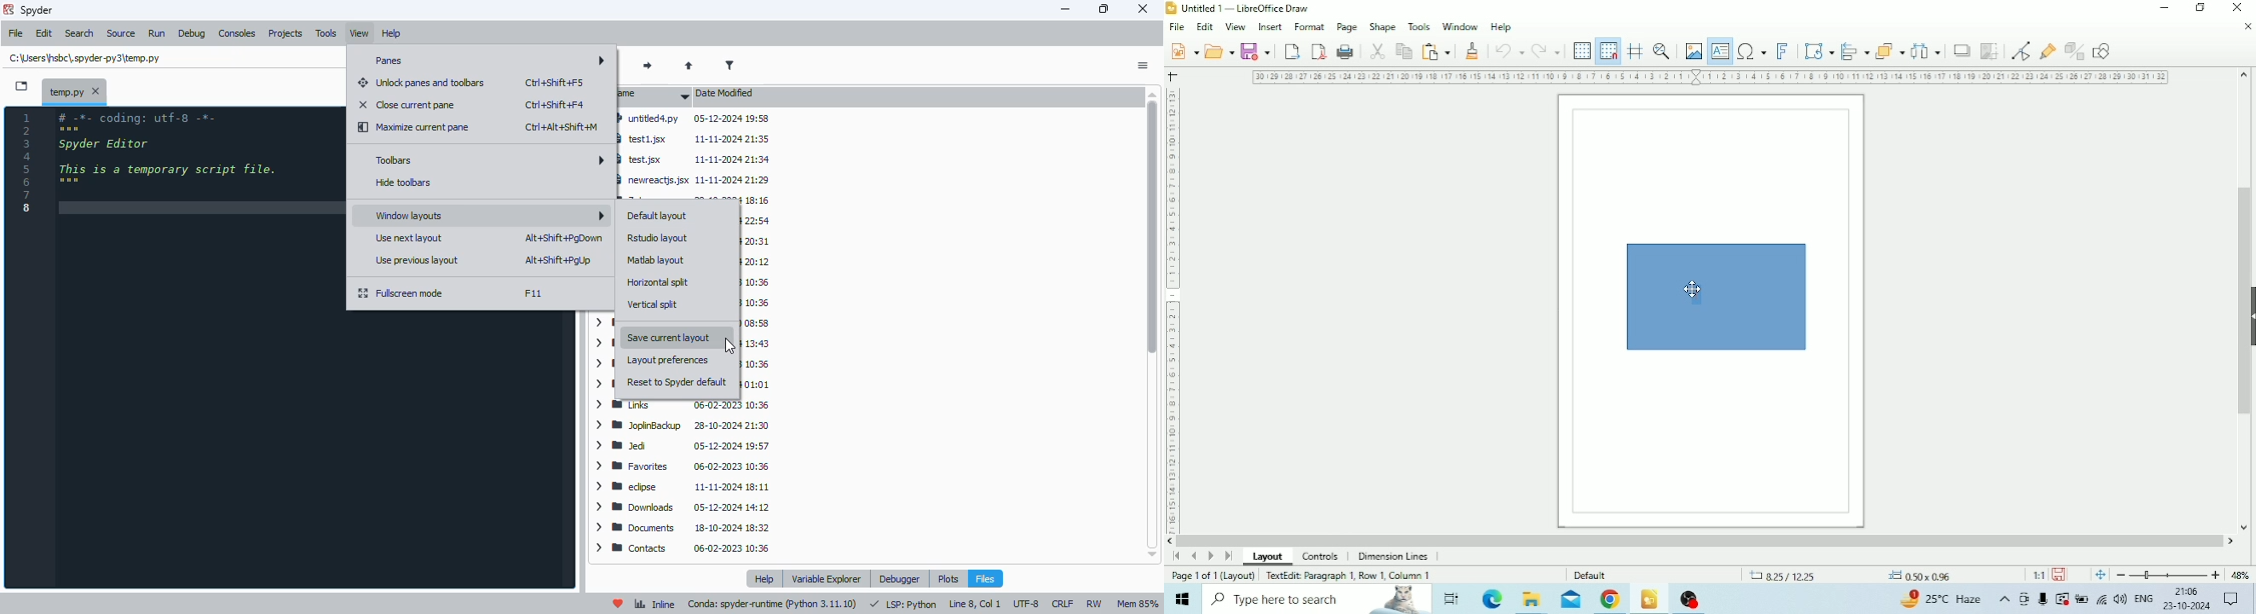  Describe the element at coordinates (1324, 557) in the screenshot. I see `Controls` at that location.